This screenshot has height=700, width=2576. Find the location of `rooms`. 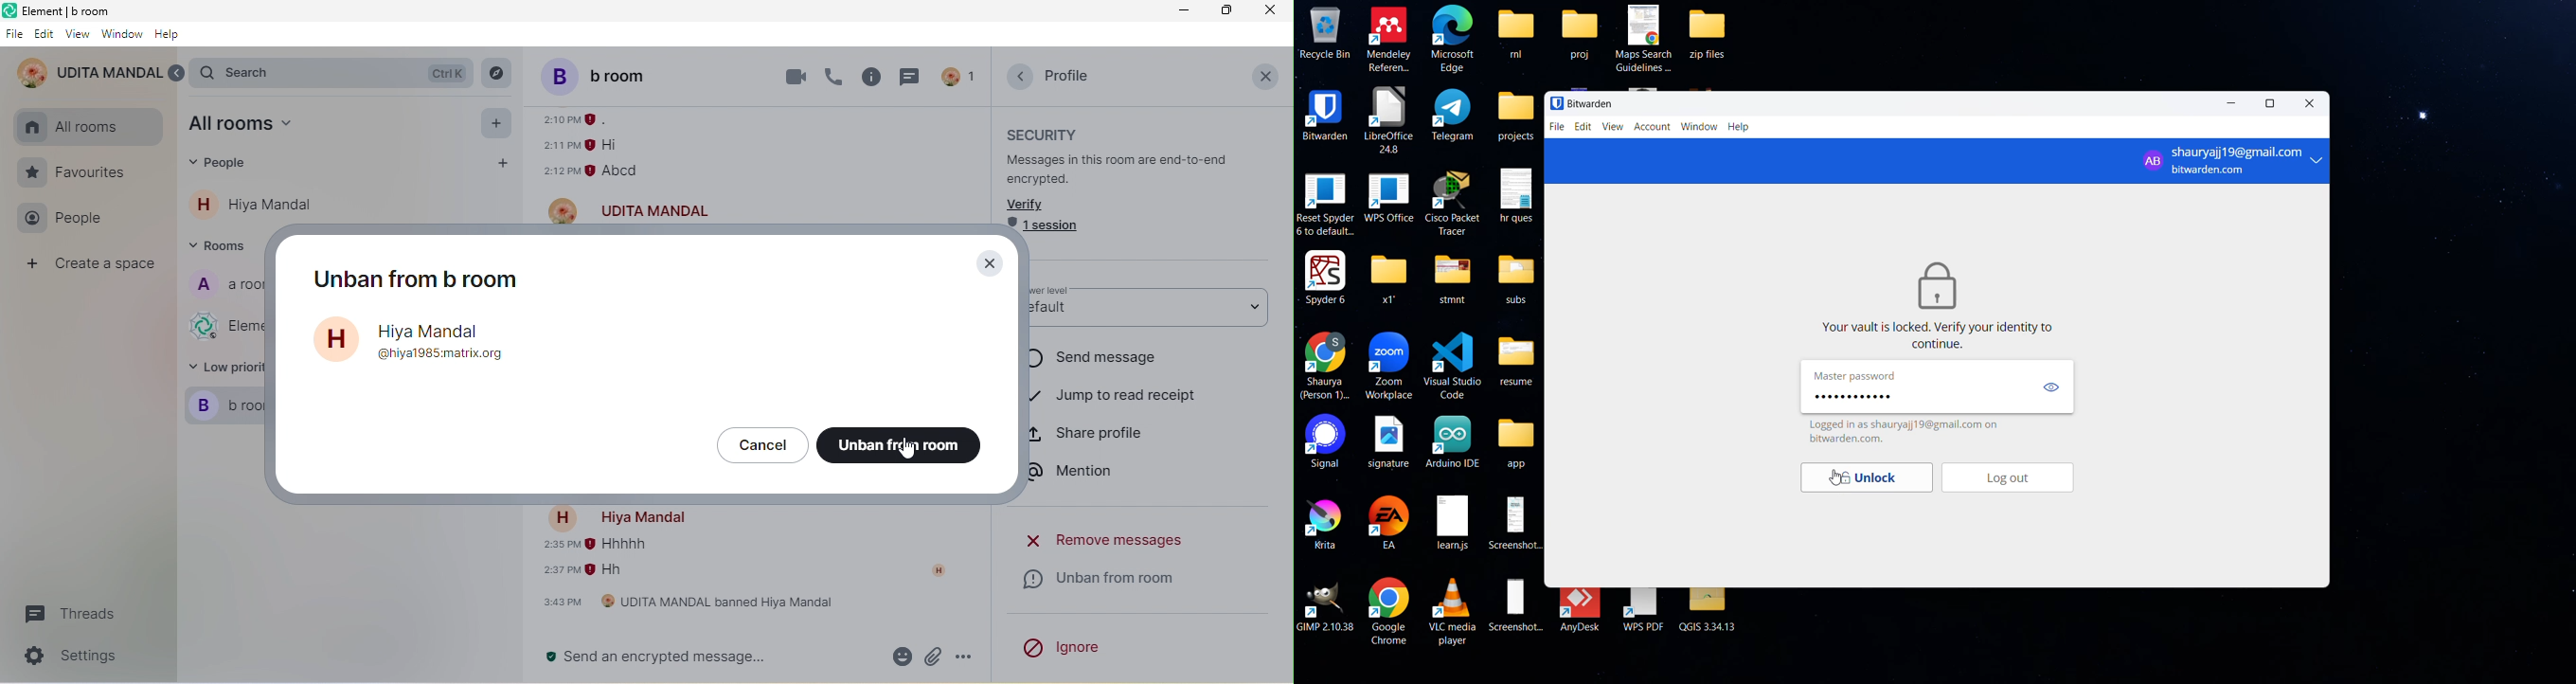

rooms is located at coordinates (225, 246).